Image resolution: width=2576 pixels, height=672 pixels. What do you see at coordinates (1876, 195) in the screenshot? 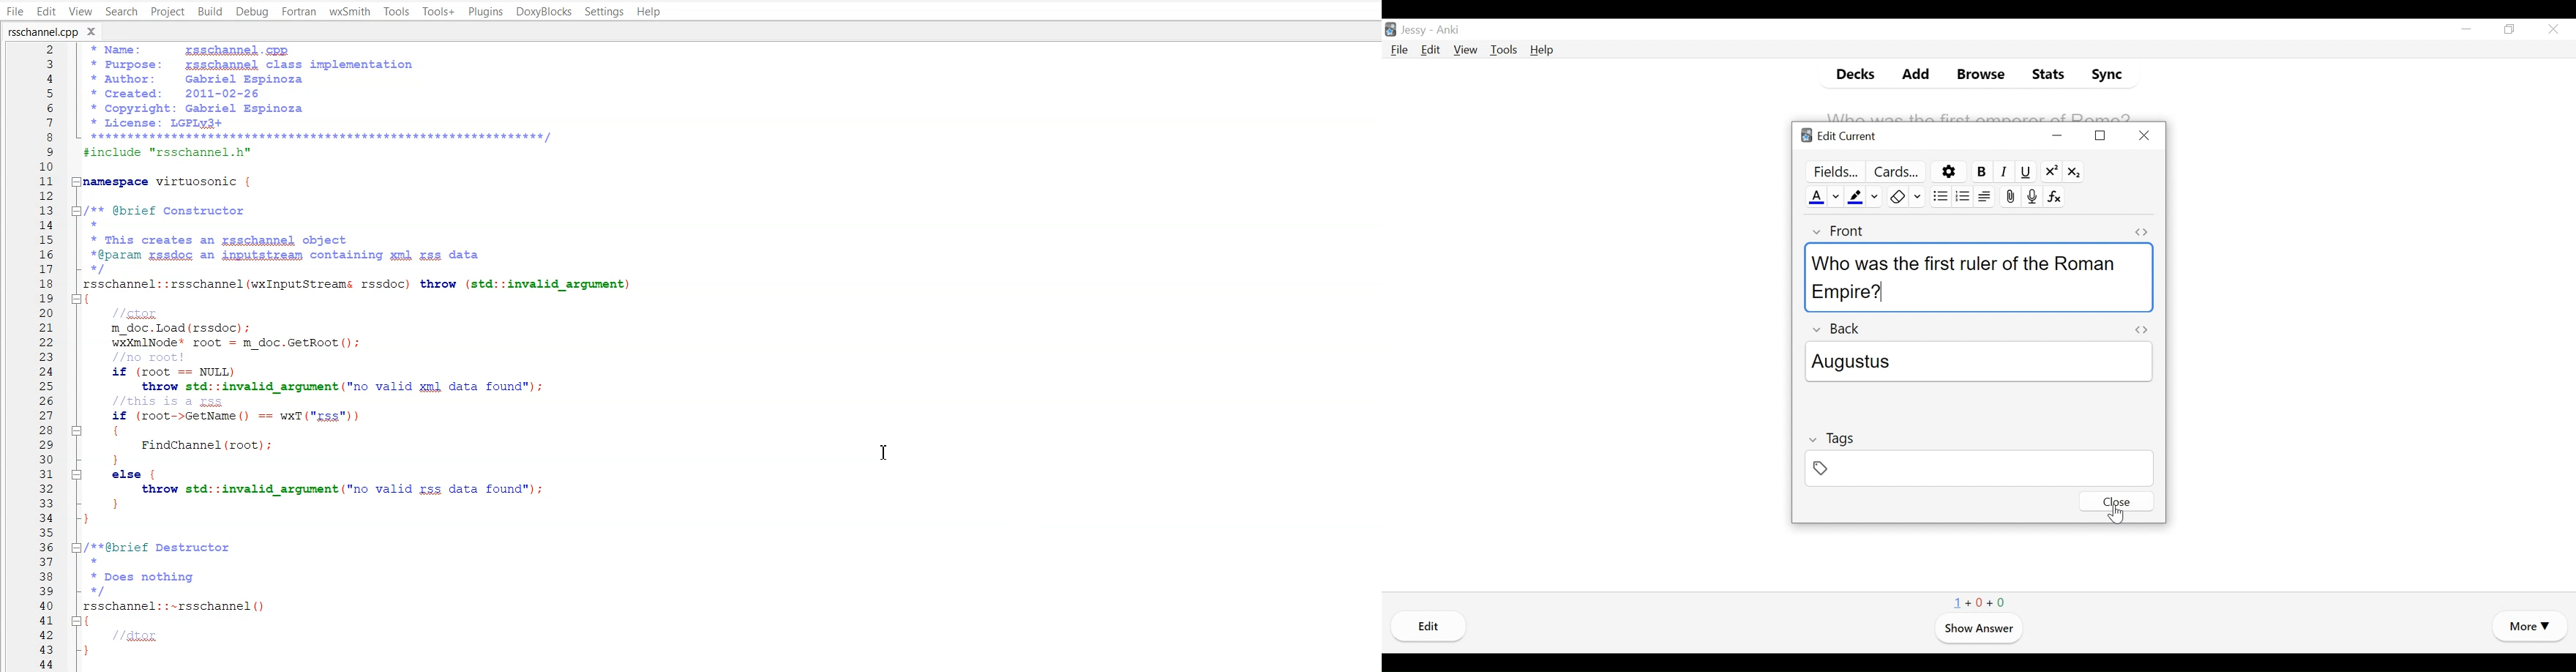
I see `Change color` at bounding box center [1876, 195].